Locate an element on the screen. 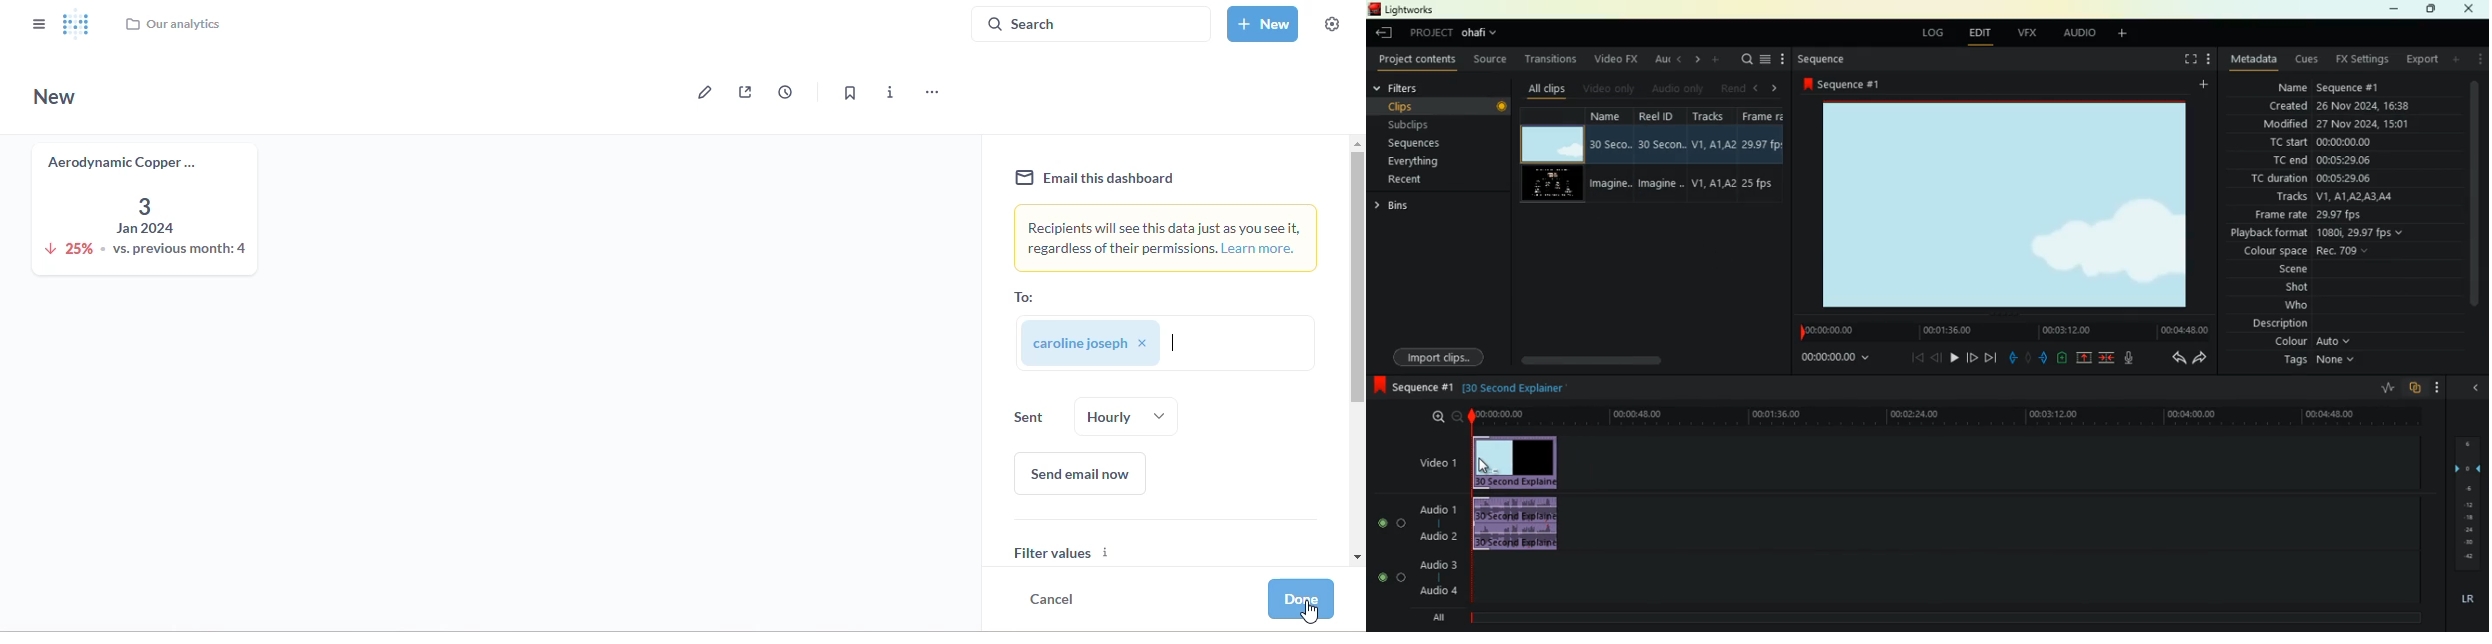  cancel is located at coordinates (1052, 598).